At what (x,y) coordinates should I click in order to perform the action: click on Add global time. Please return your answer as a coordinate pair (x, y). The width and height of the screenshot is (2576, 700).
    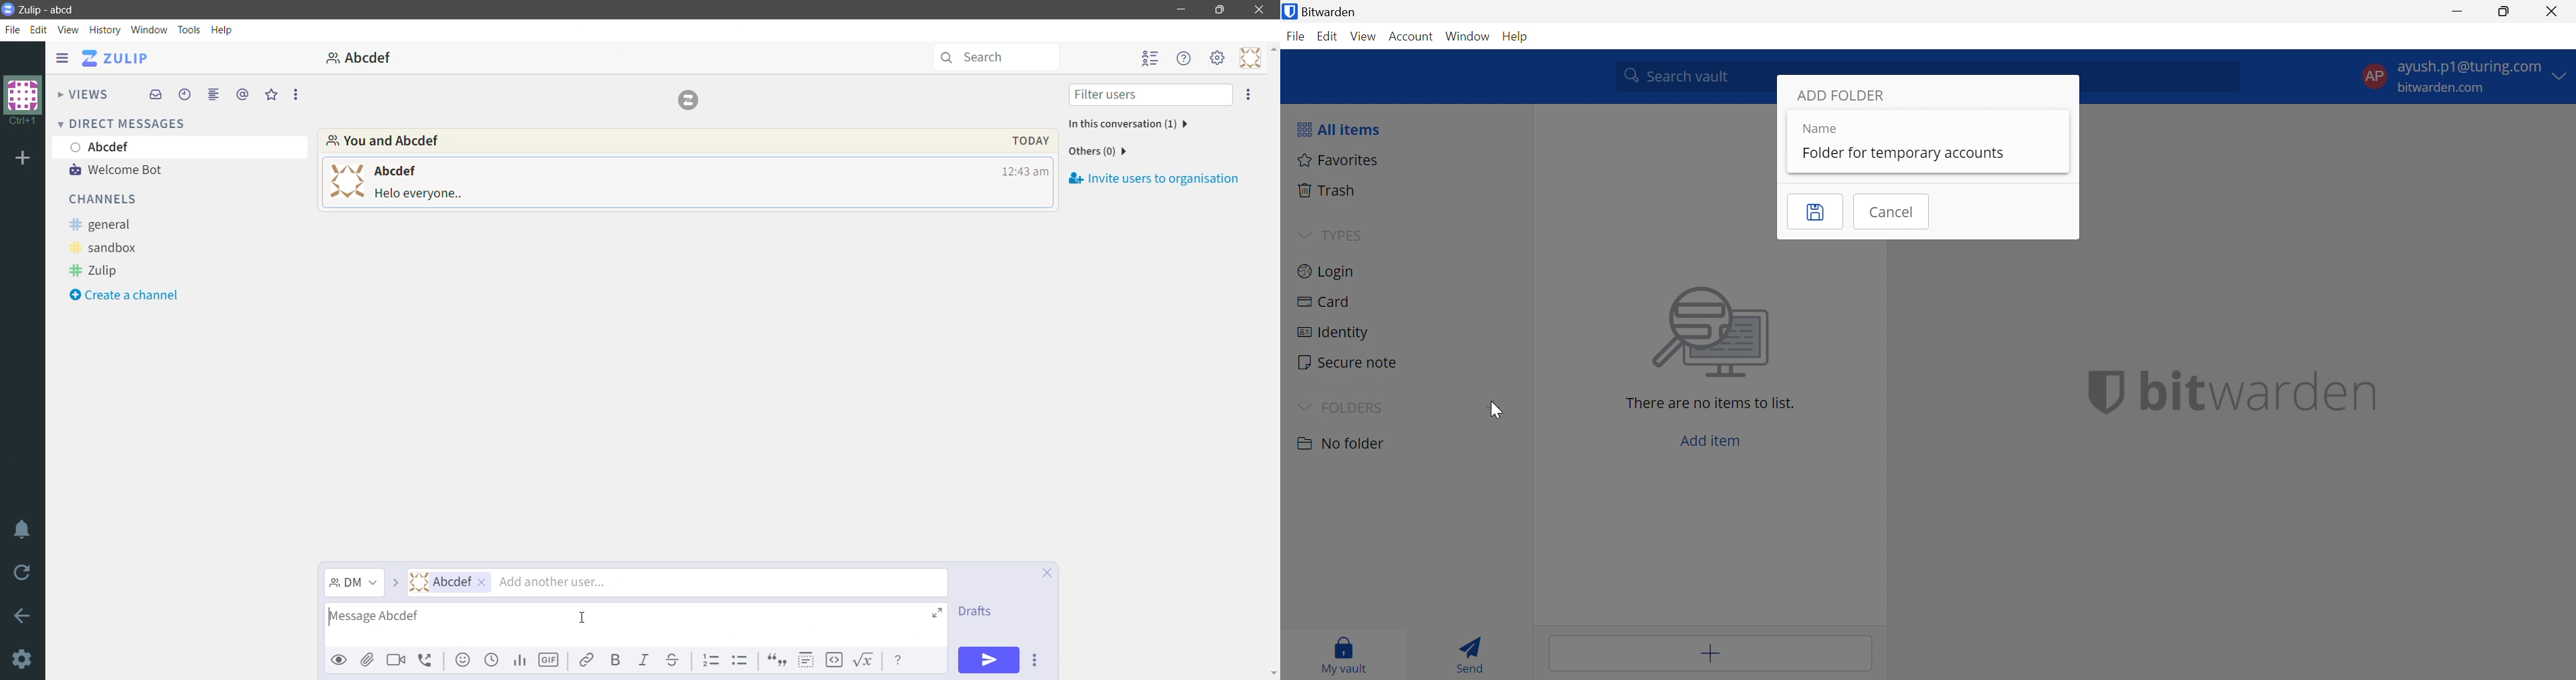
    Looking at the image, I should click on (492, 661).